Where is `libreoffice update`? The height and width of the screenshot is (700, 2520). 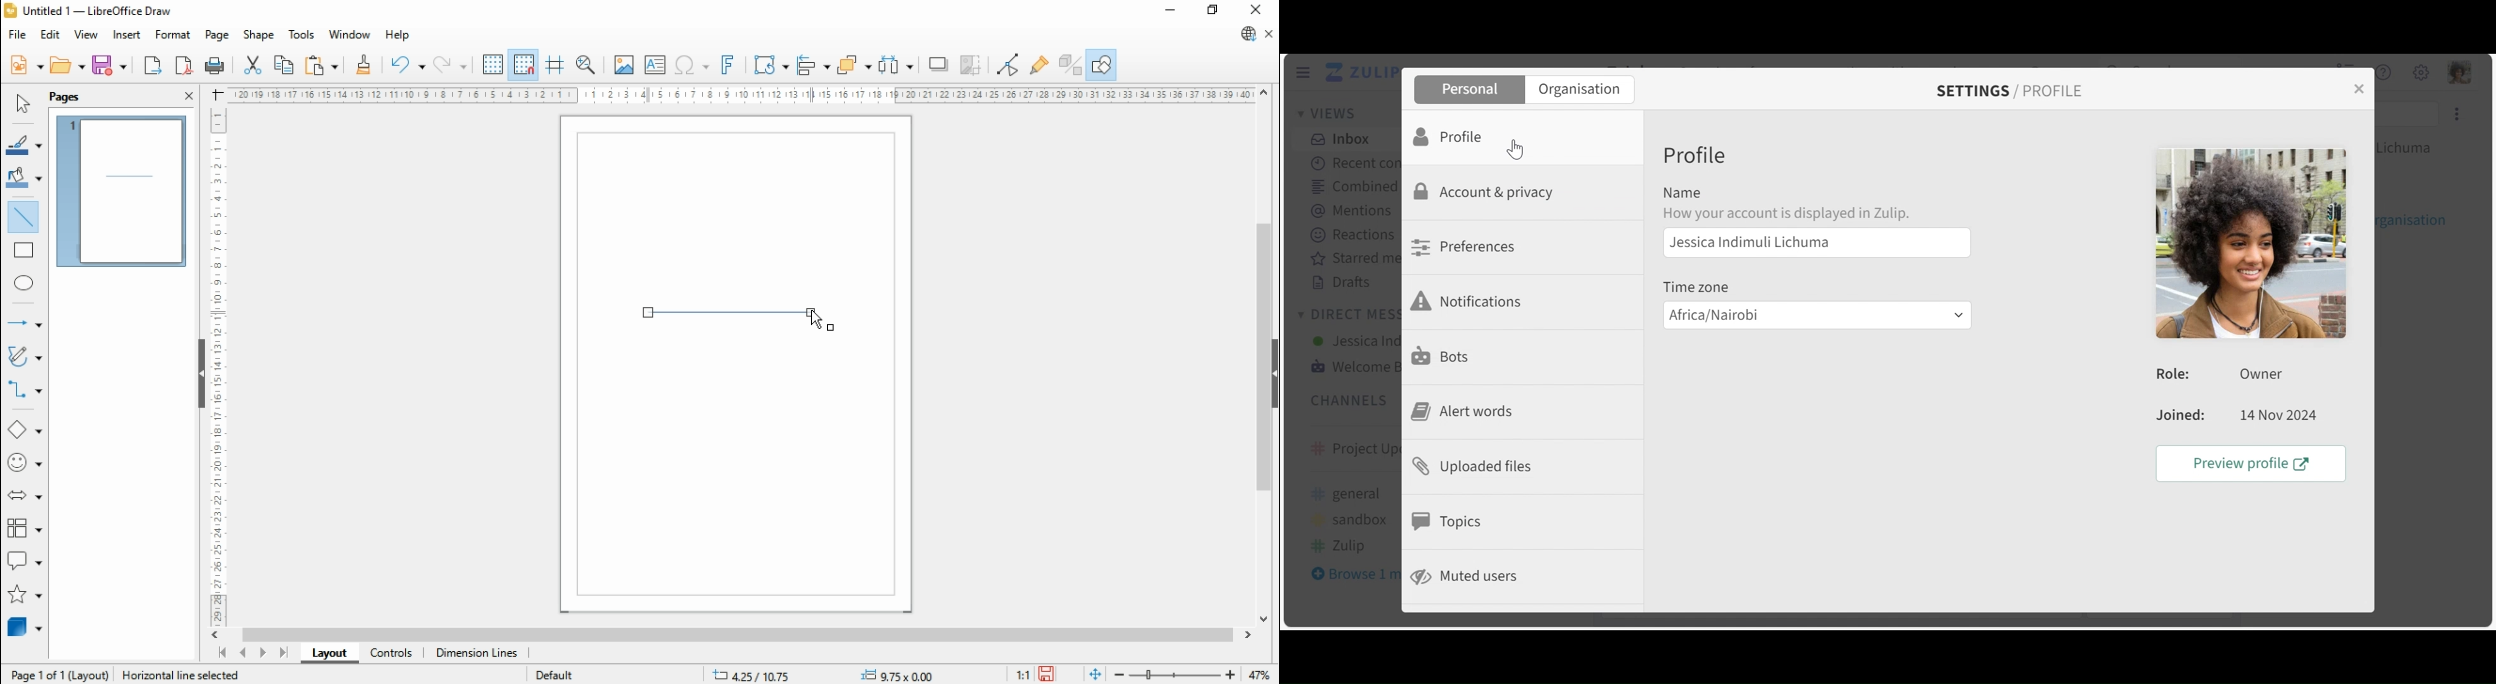
libreoffice update is located at coordinates (1247, 34).